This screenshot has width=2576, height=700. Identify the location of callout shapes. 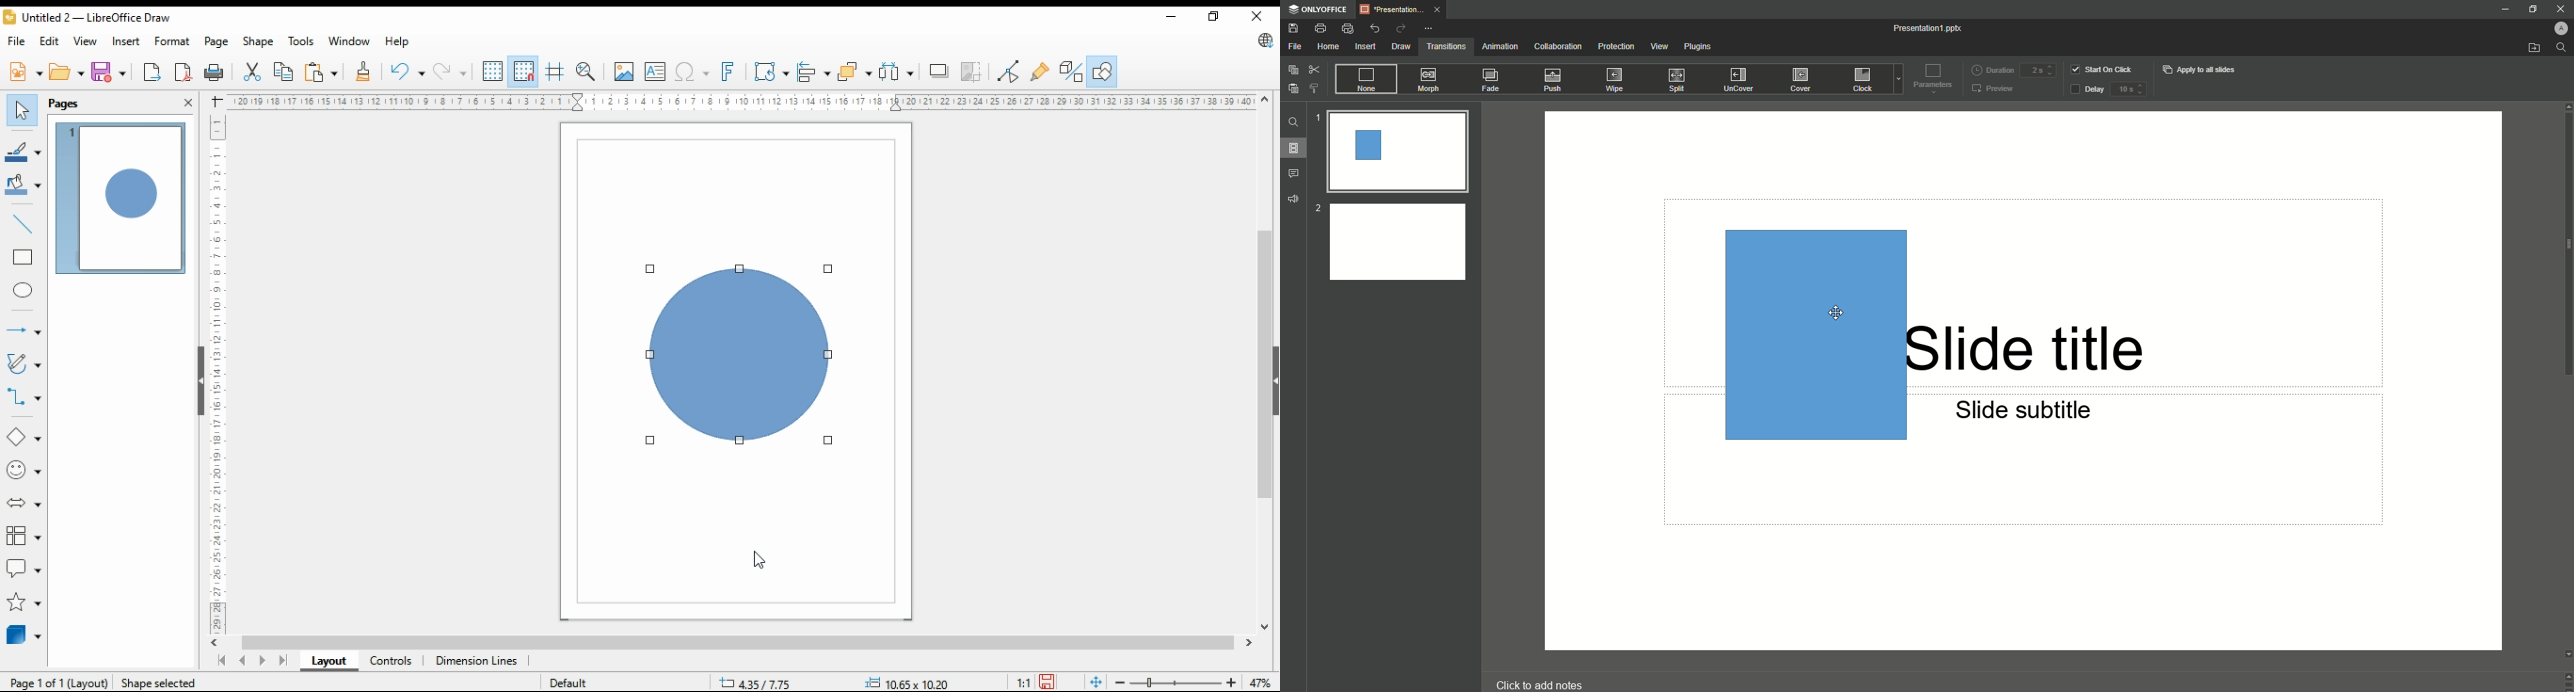
(21, 566).